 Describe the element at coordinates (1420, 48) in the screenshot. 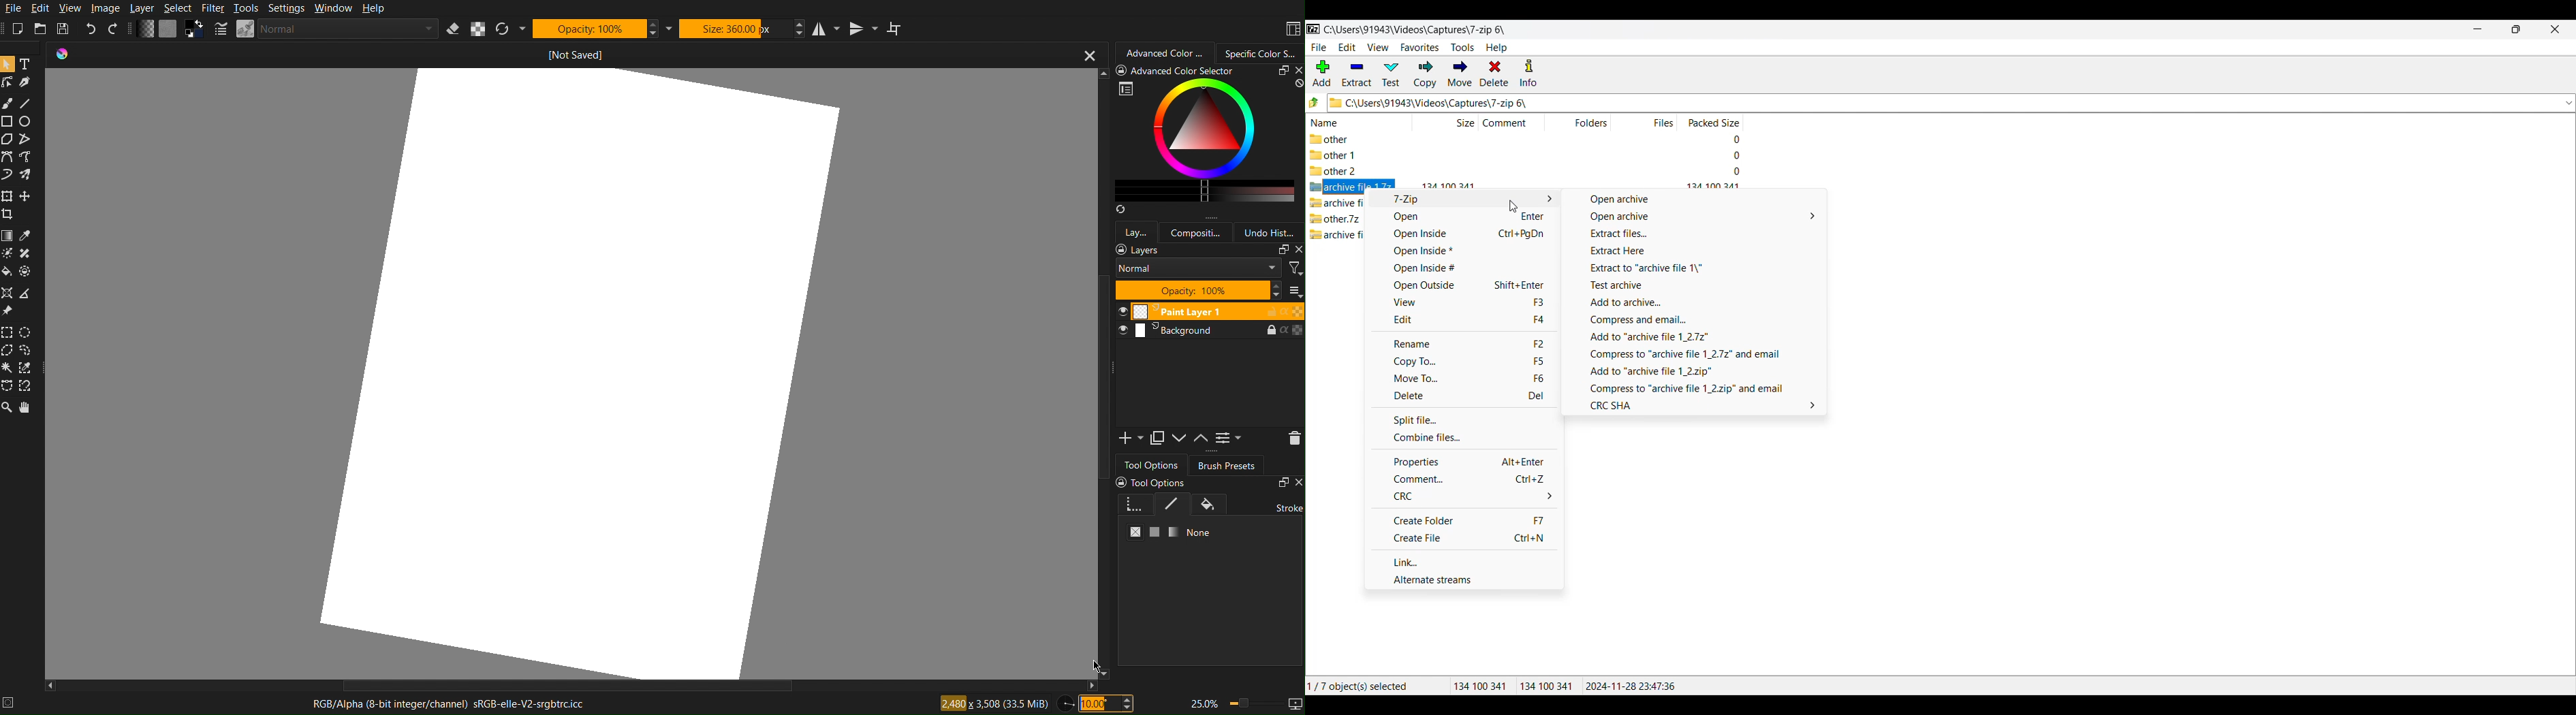

I see `Favorites menu` at that location.